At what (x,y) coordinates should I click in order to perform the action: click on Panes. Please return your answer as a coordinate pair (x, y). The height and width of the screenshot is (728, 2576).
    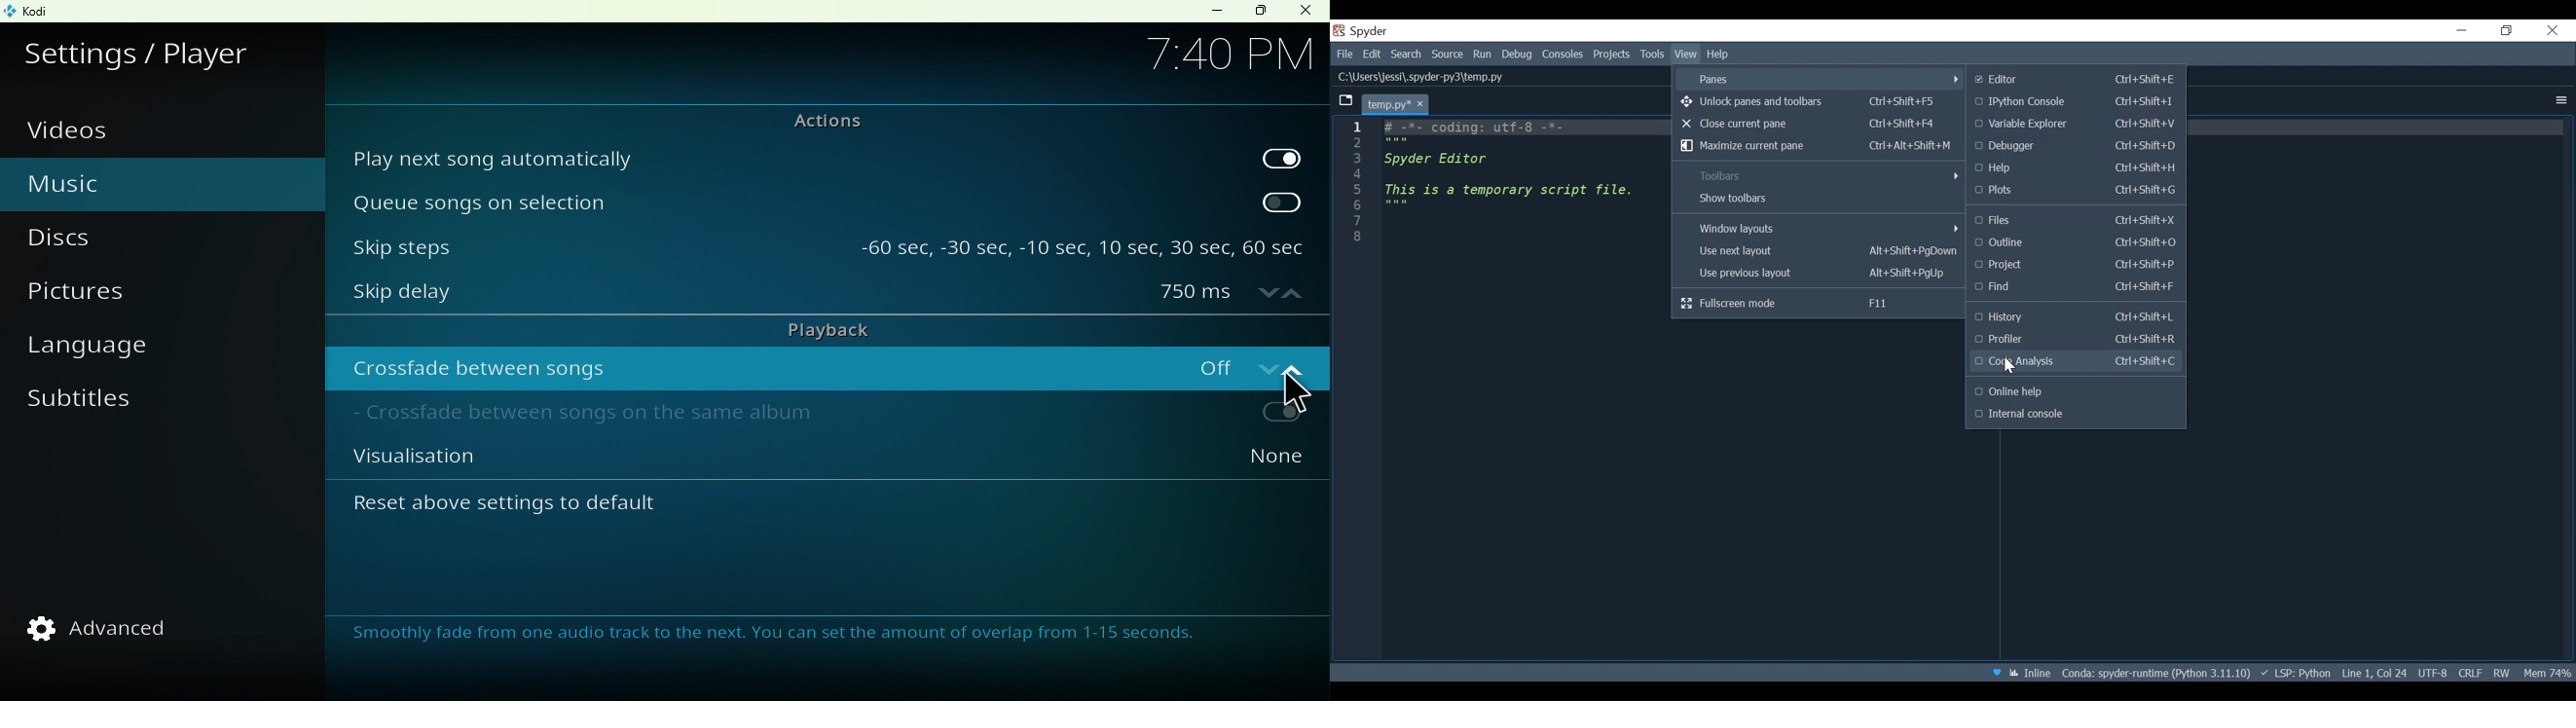
    Looking at the image, I should click on (1816, 78).